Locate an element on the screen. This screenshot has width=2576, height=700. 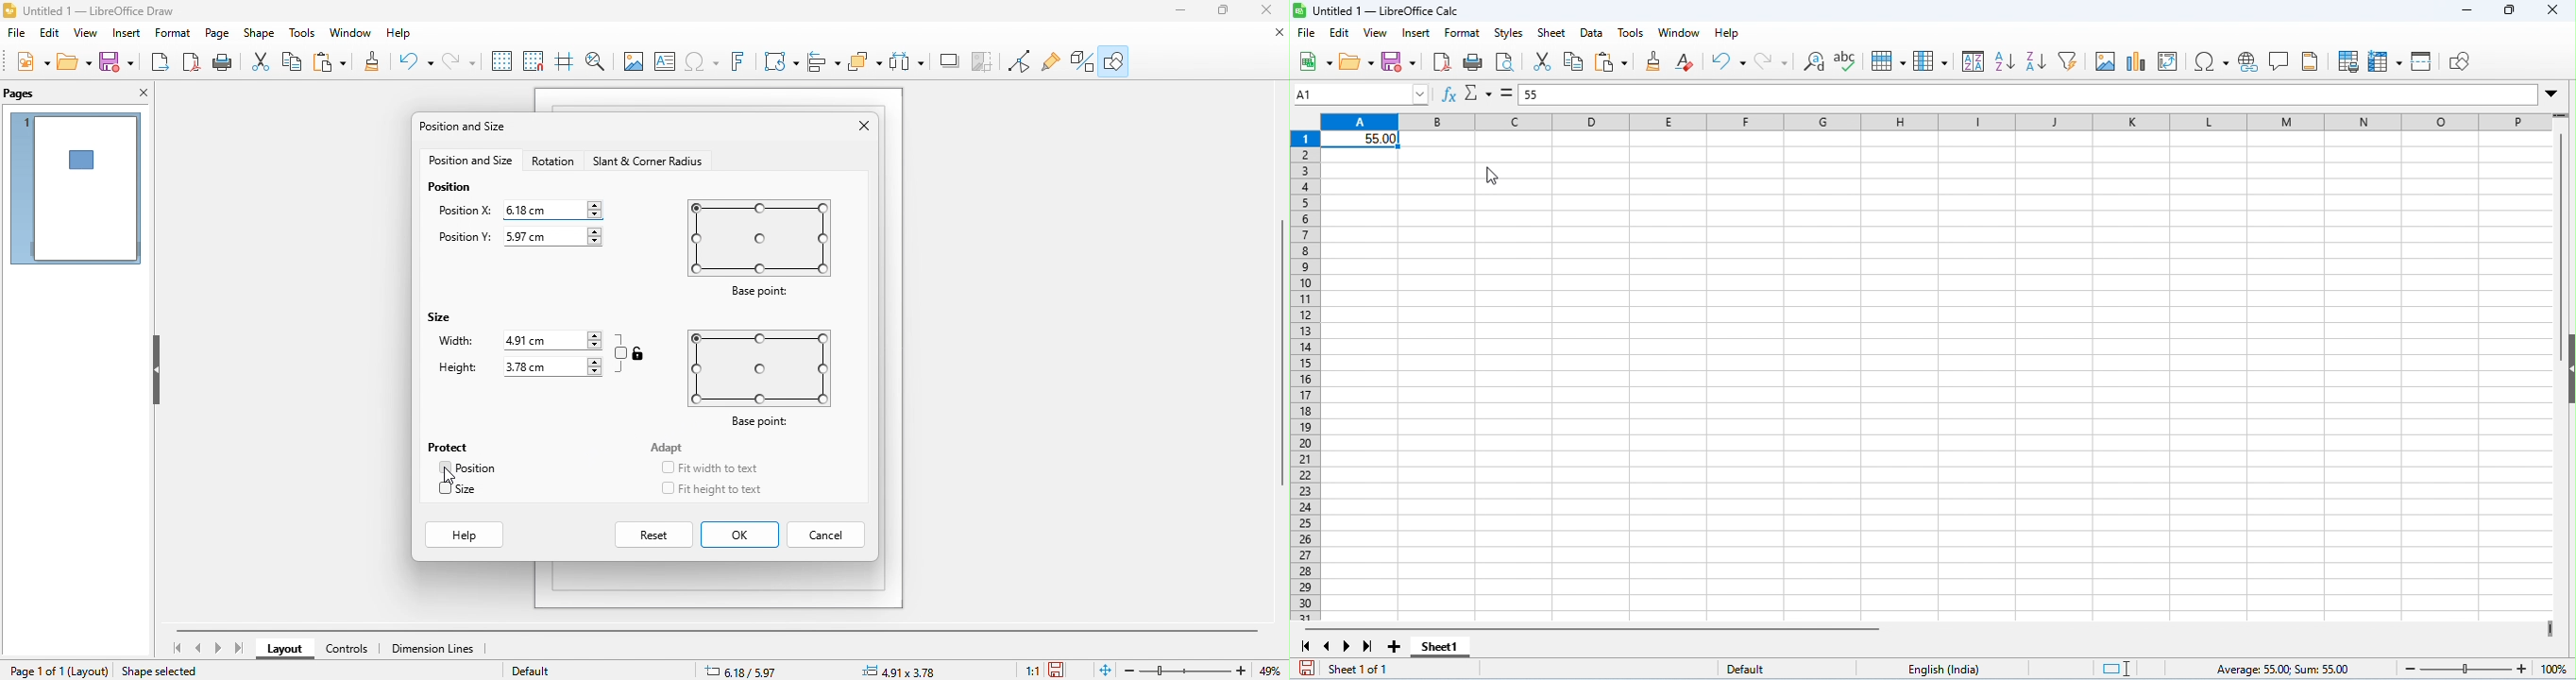
function wizard is located at coordinates (1451, 95).